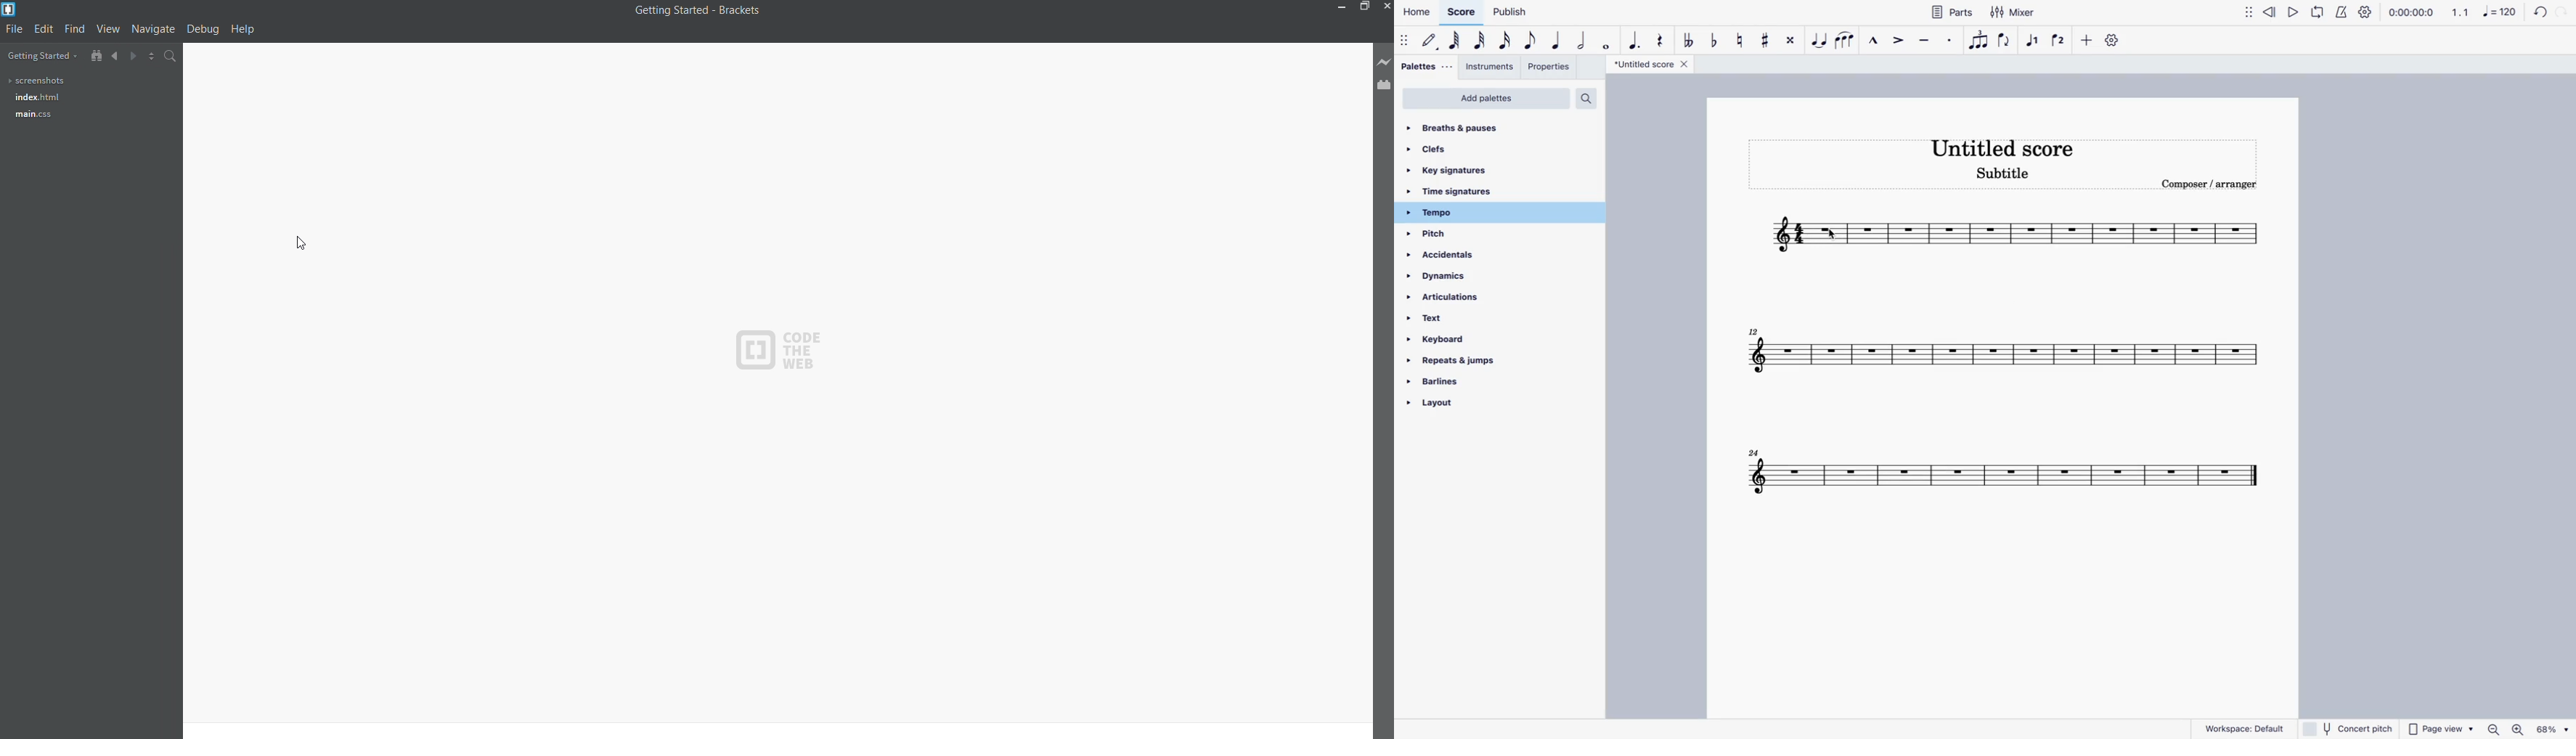 The width and height of the screenshot is (2576, 756). Describe the element at coordinates (2013, 13) in the screenshot. I see `mixer` at that location.